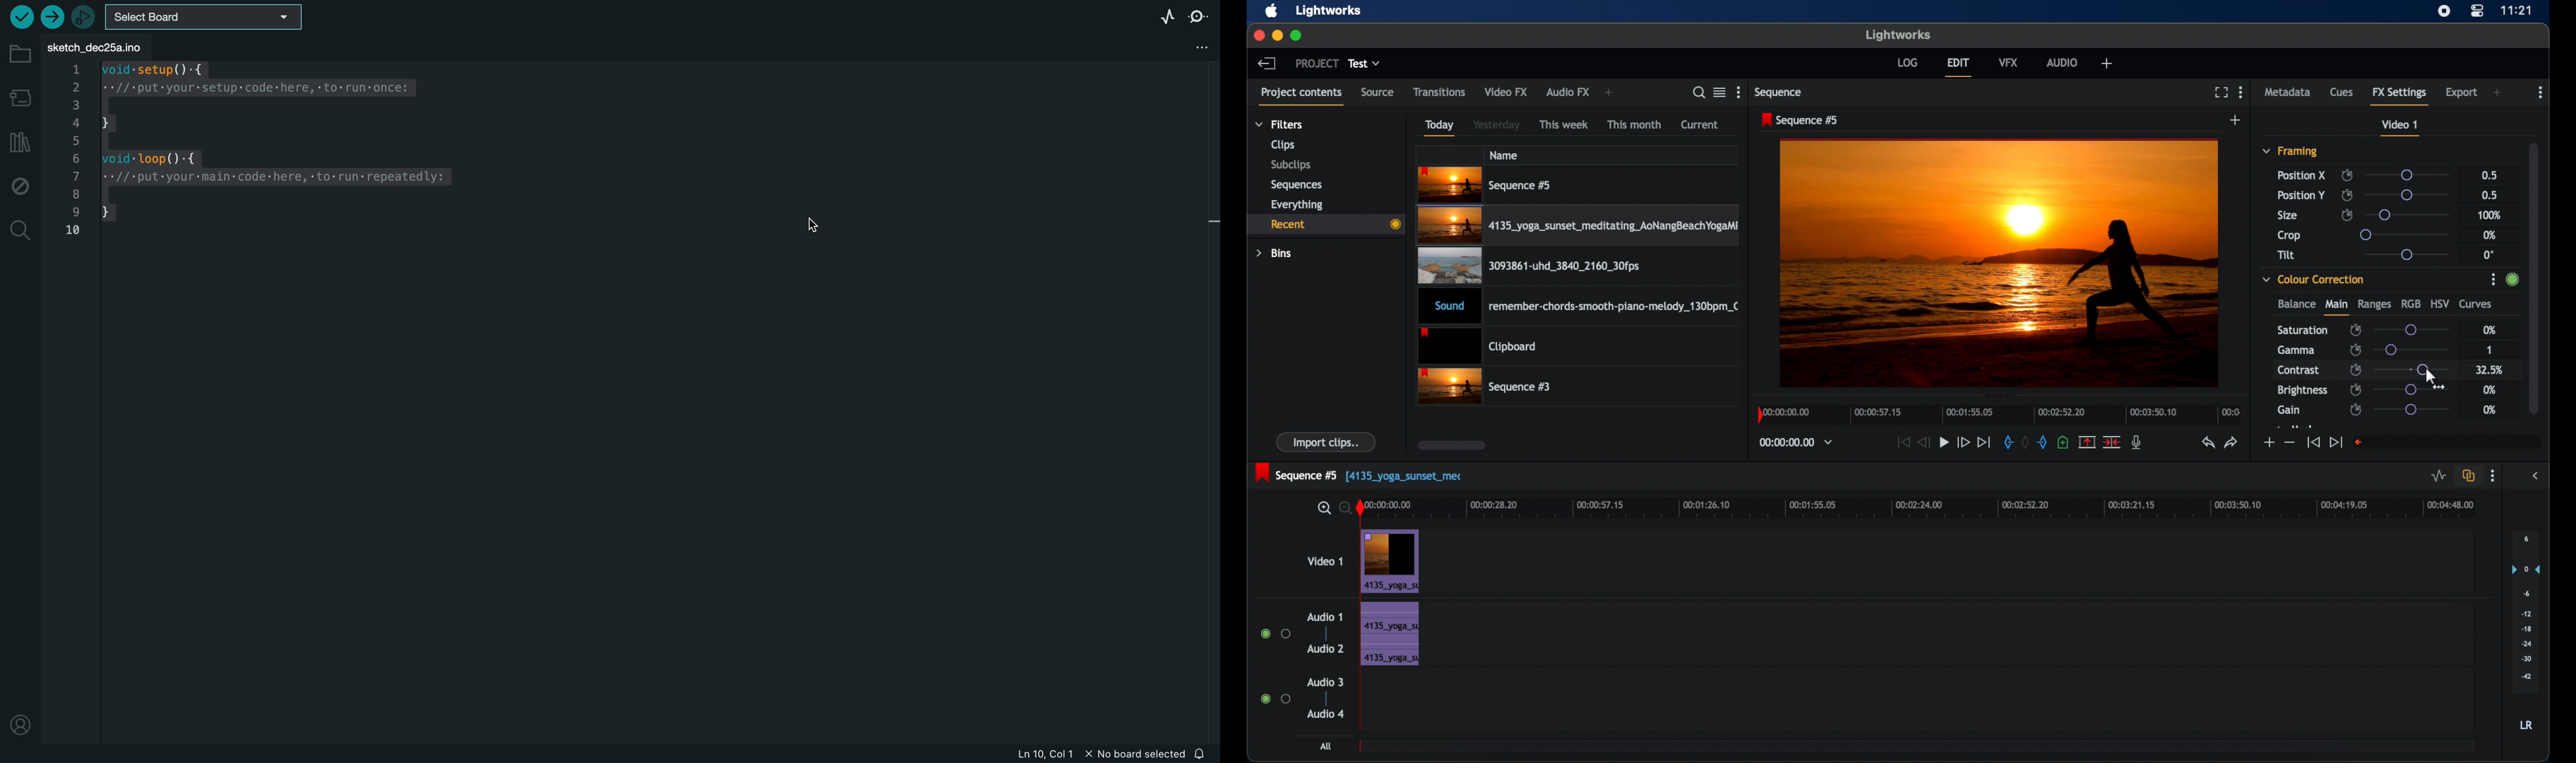 The image size is (2576, 784). What do you see at coordinates (2025, 443) in the screenshot?
I see `clear marks` at bounding box center [2025, 443].